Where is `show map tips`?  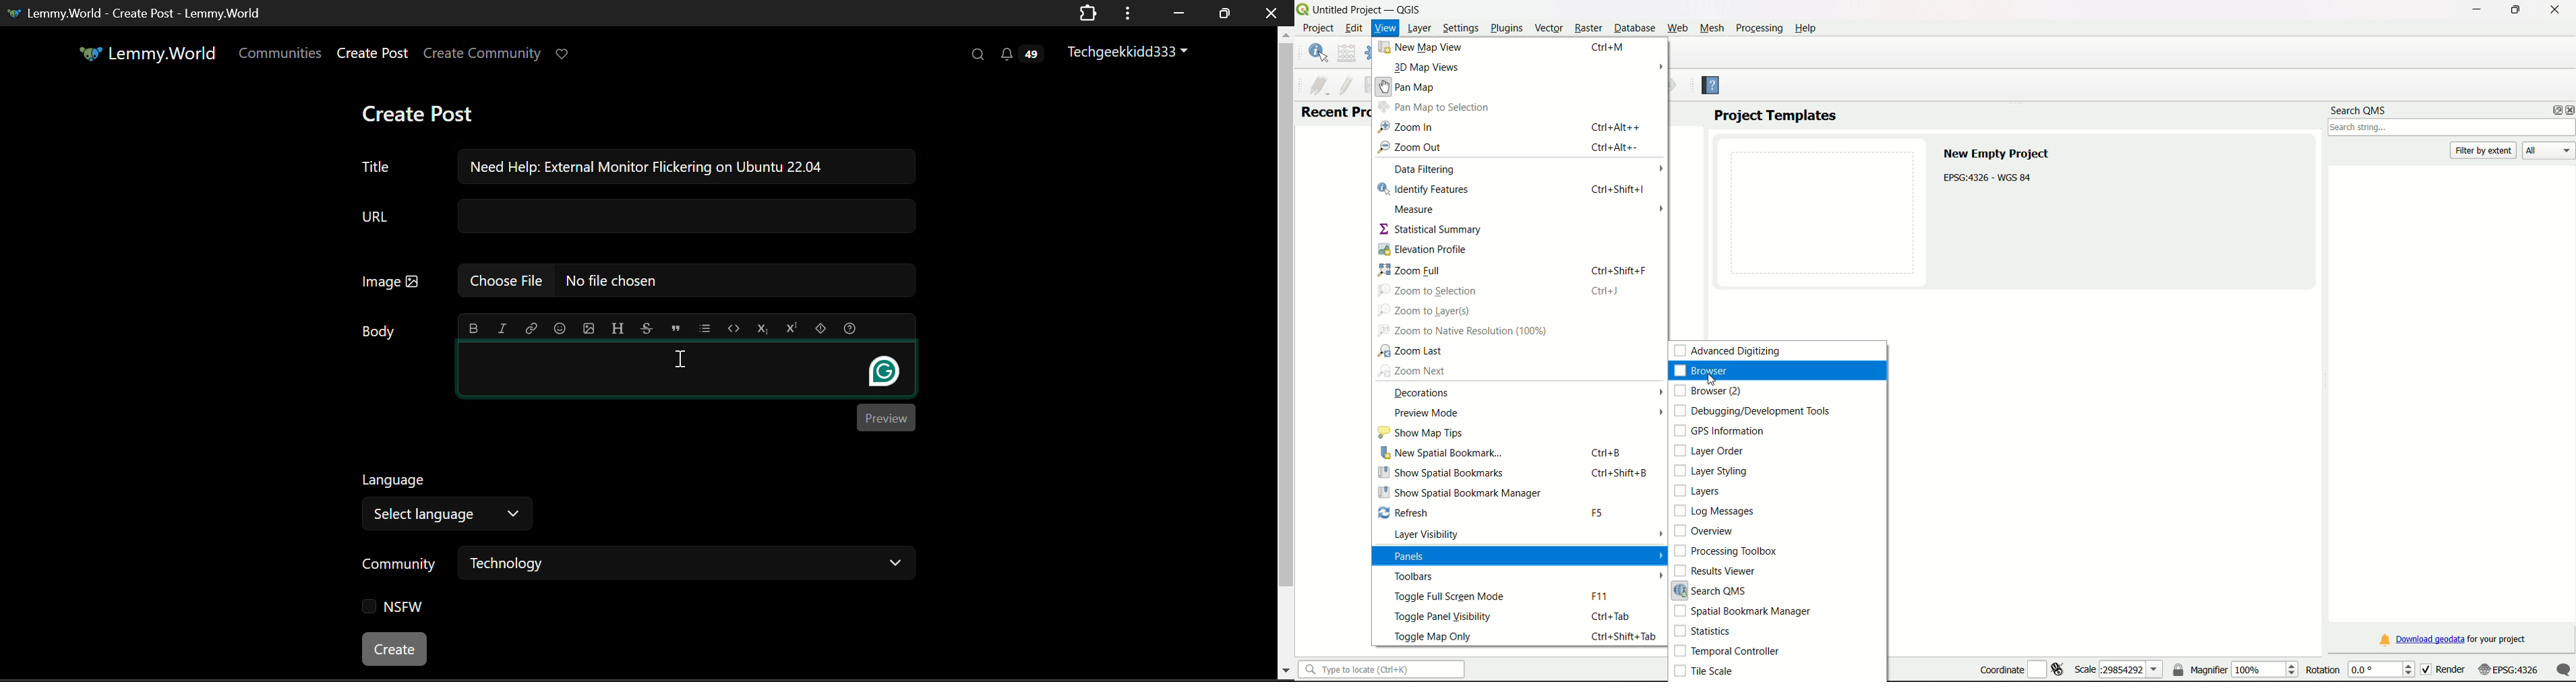
show map tips is located at coordinates (1421, 432).